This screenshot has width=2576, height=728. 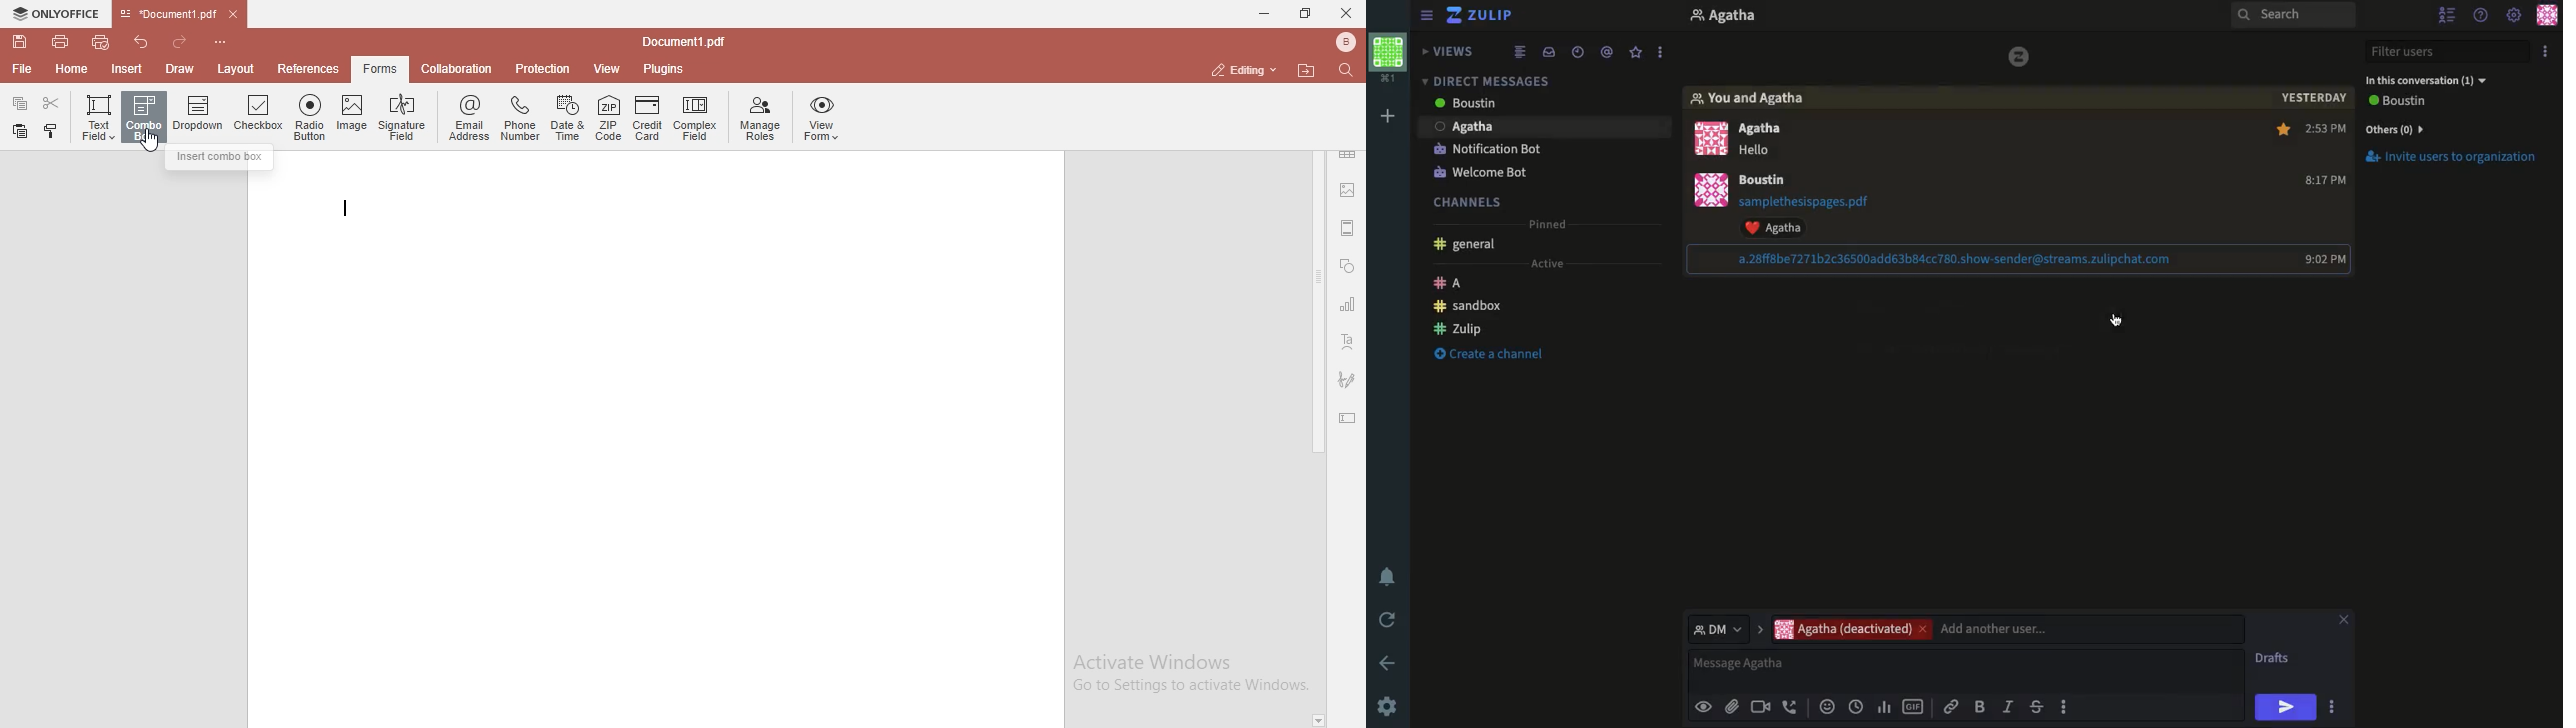 I want to click on image, so click(x=1349, y=192).